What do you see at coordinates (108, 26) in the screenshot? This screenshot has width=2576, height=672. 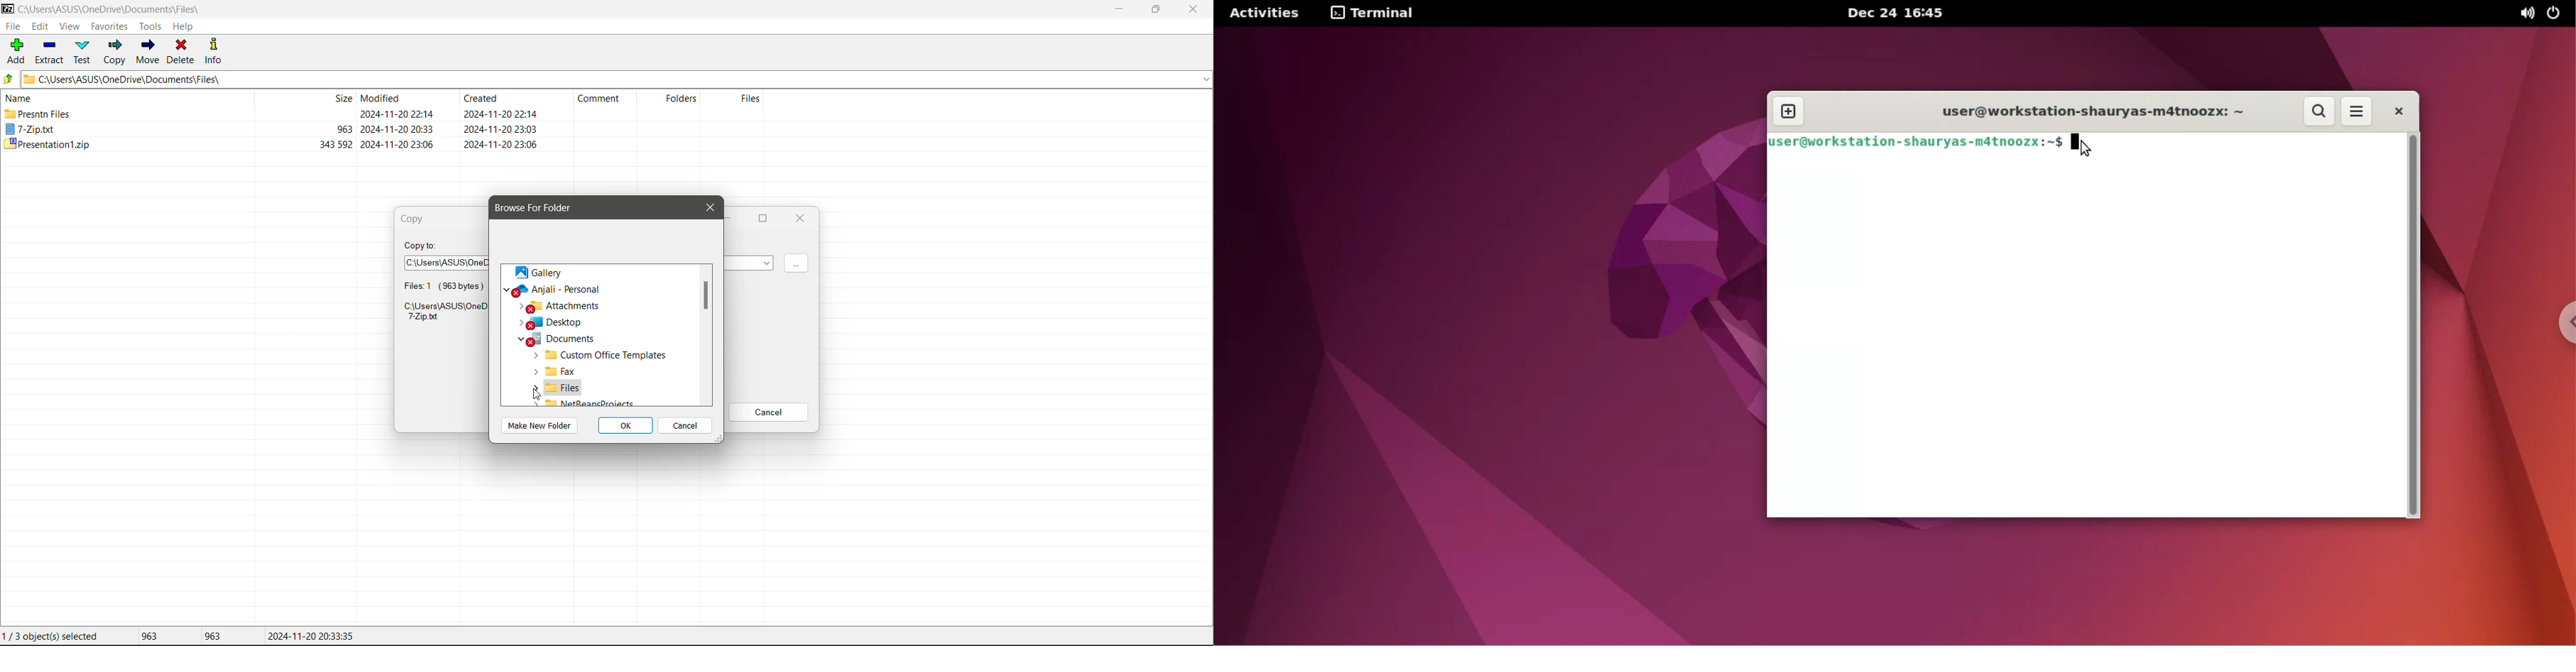 I see `Favorites` at bounding box center [108, 26].